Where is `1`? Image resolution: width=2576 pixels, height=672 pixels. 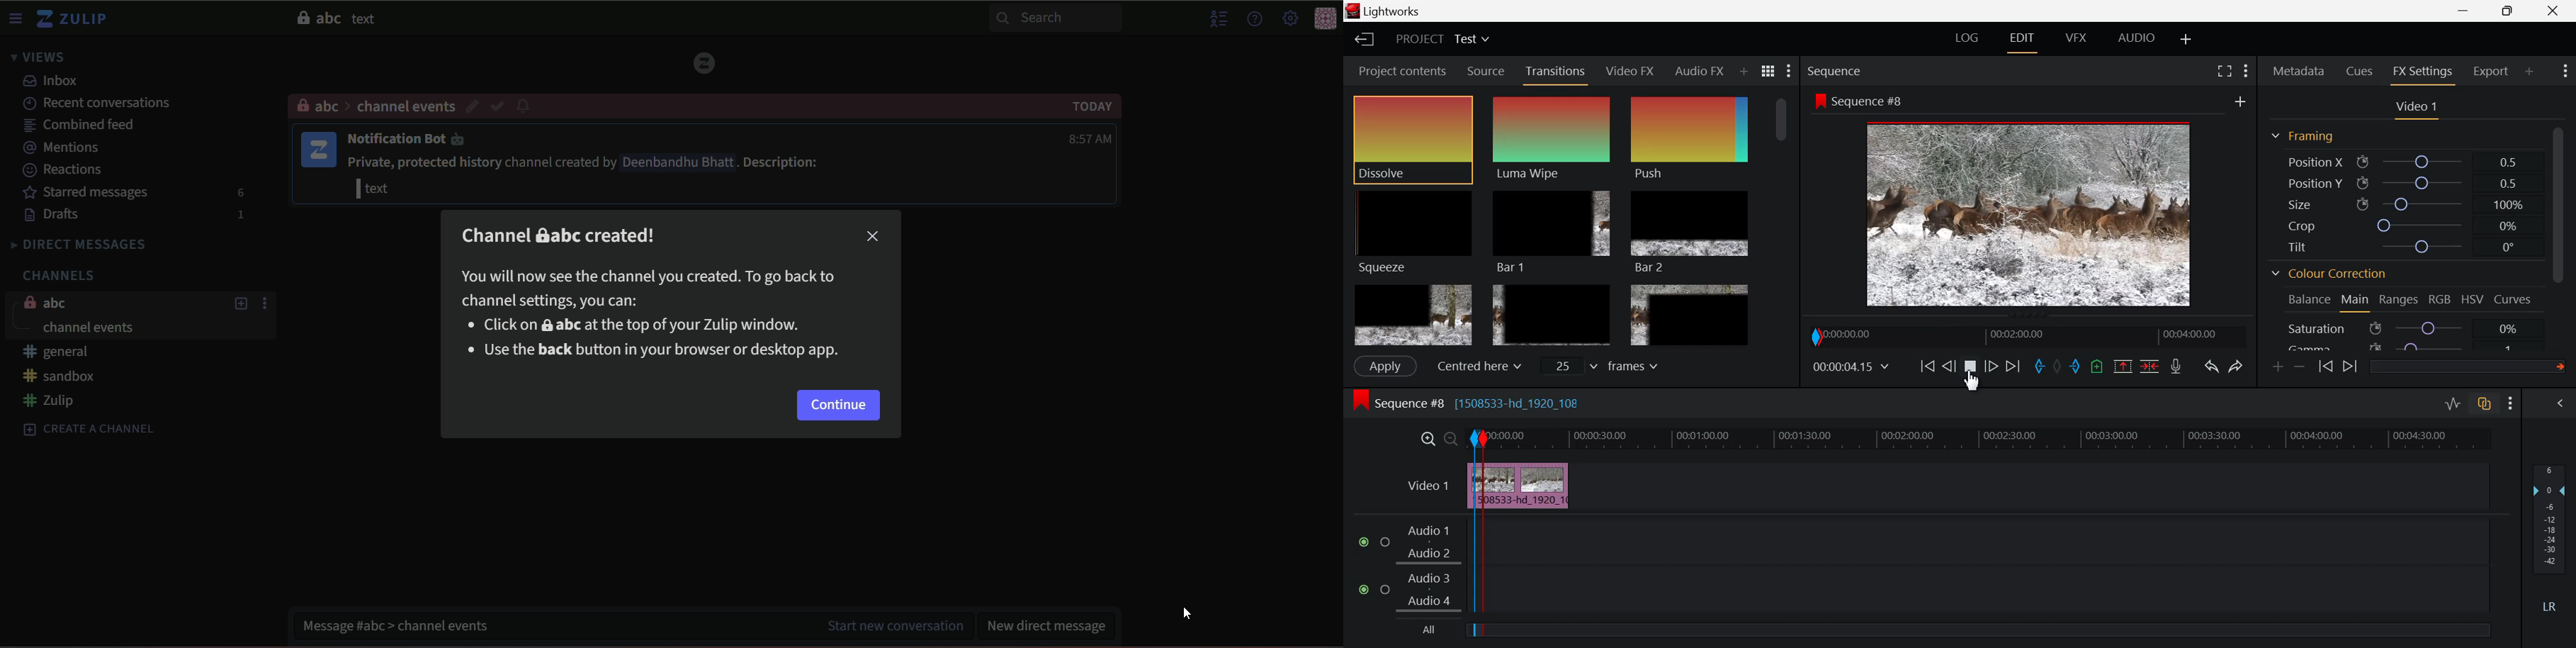 1 is located at coordinates (237, 215).